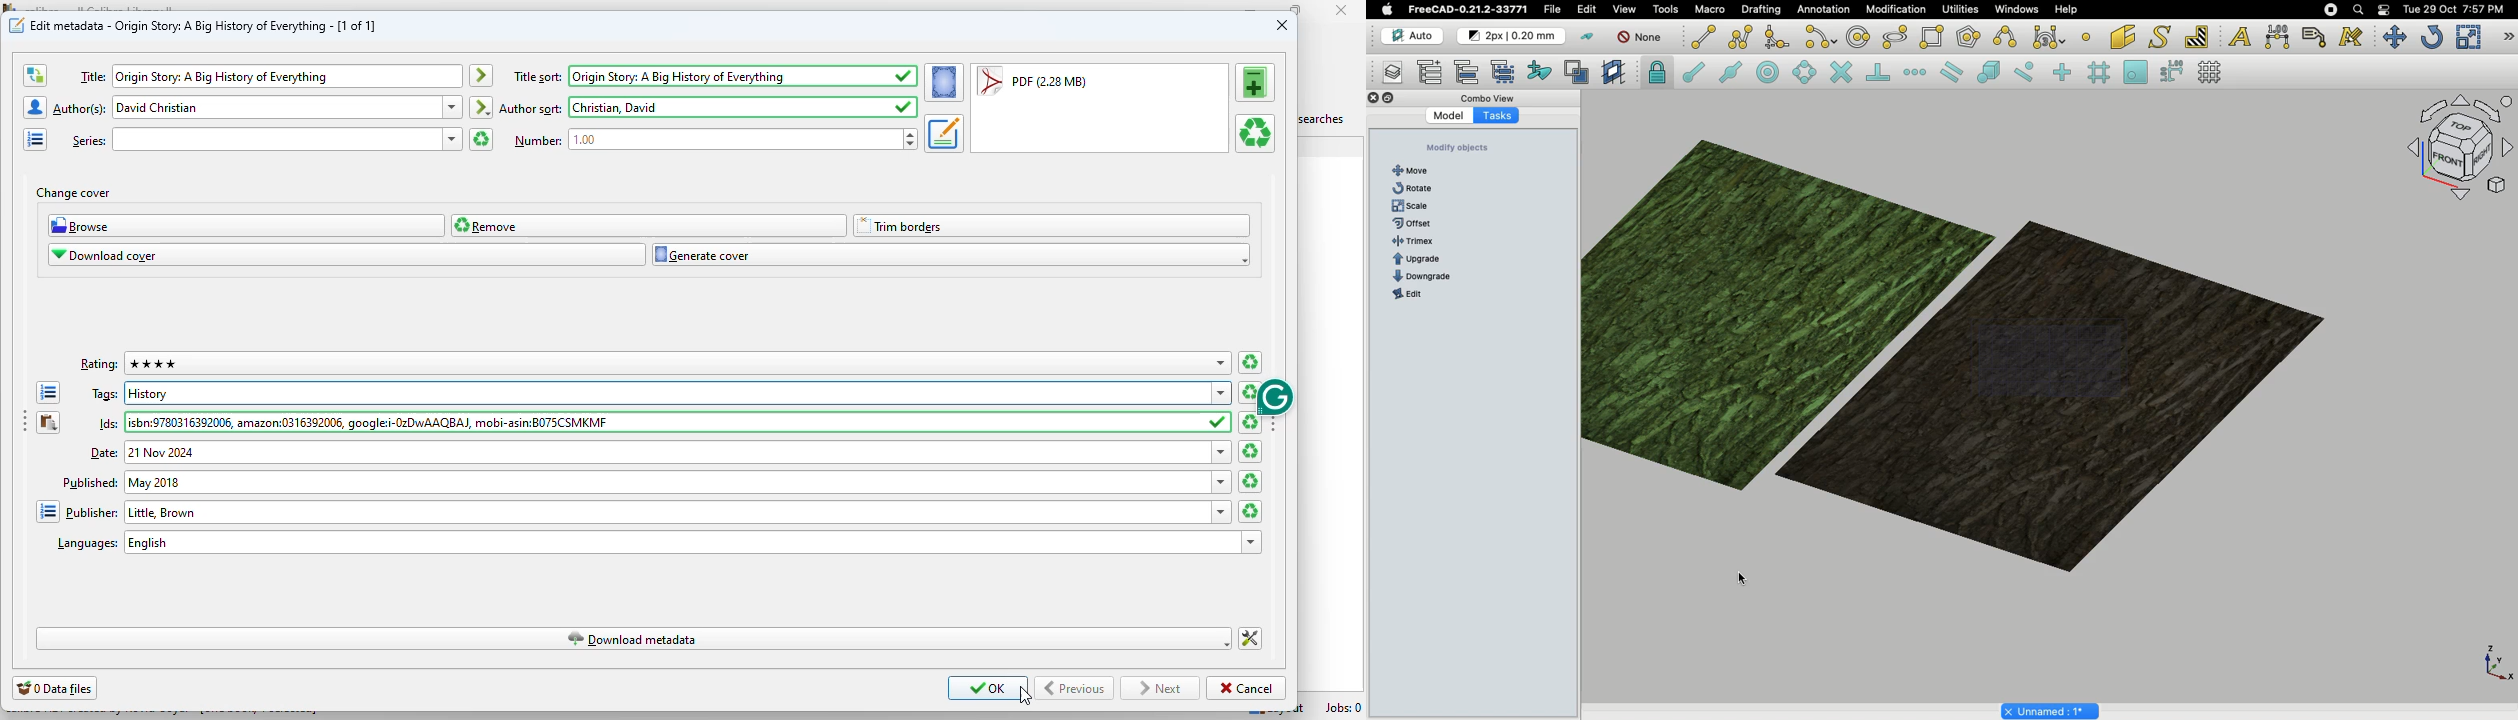 This screenshot has width=2520, height=728. I want to click on Snap near, so click(2028, 72).